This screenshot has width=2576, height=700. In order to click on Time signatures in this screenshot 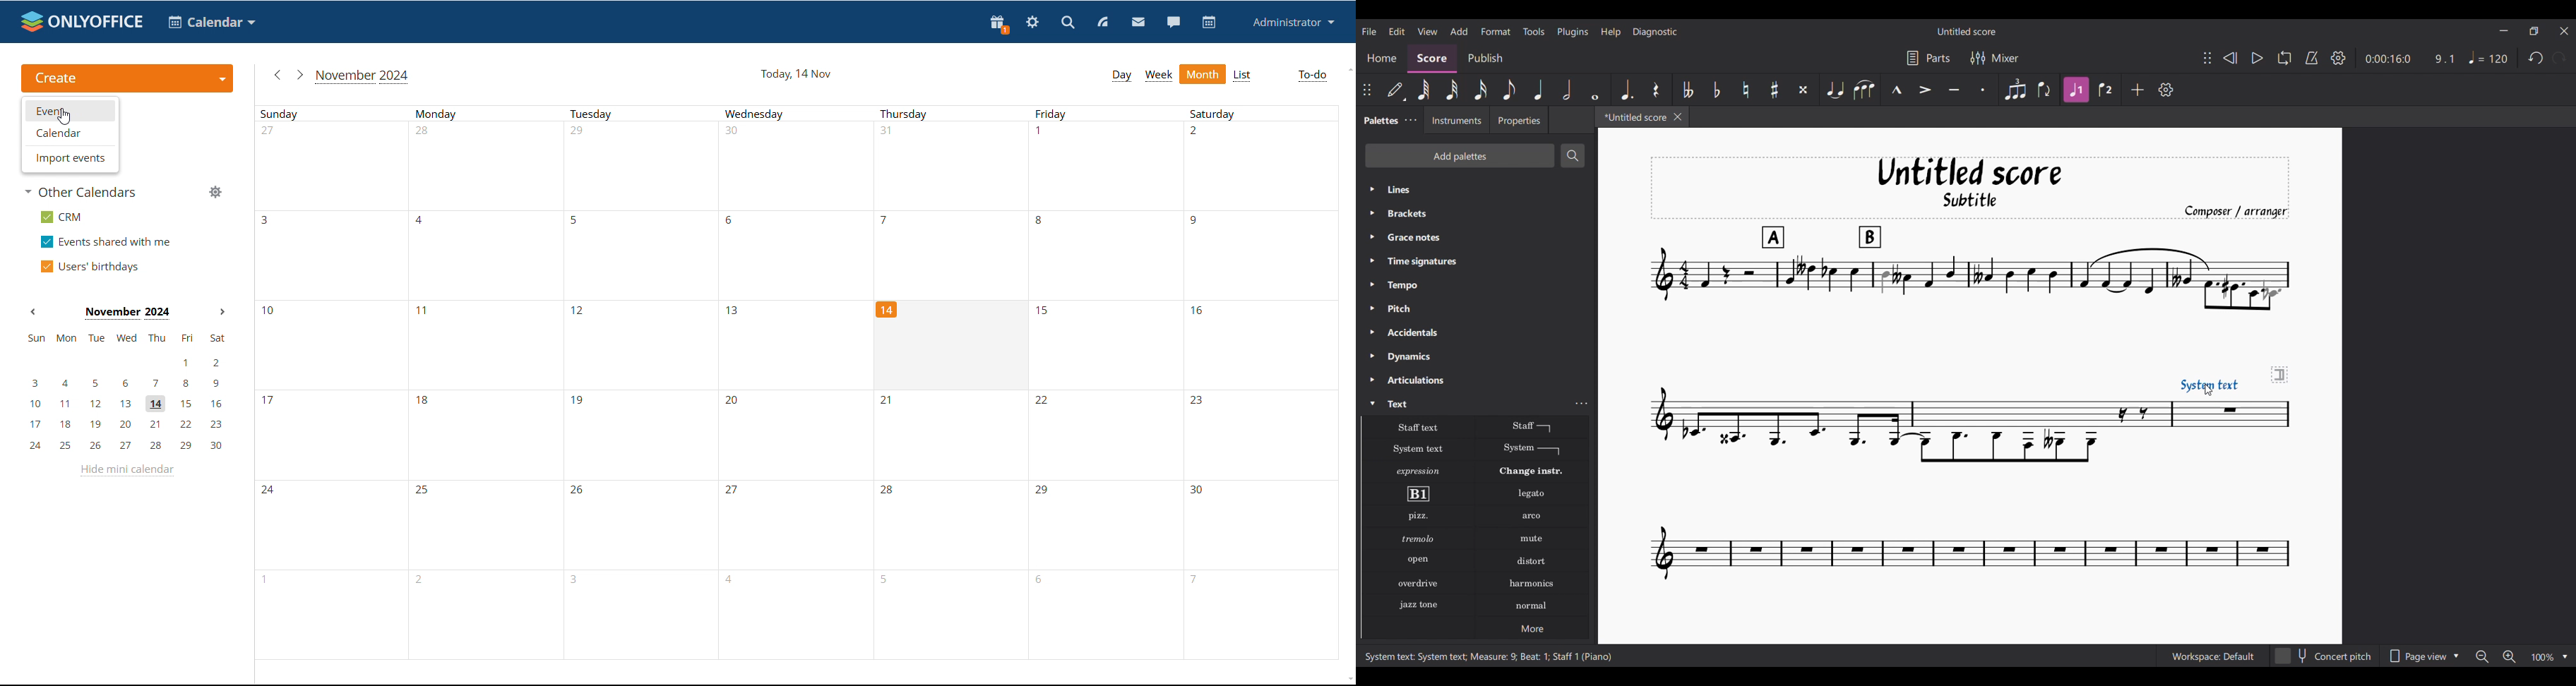, I will do `click(1477, 261)`.